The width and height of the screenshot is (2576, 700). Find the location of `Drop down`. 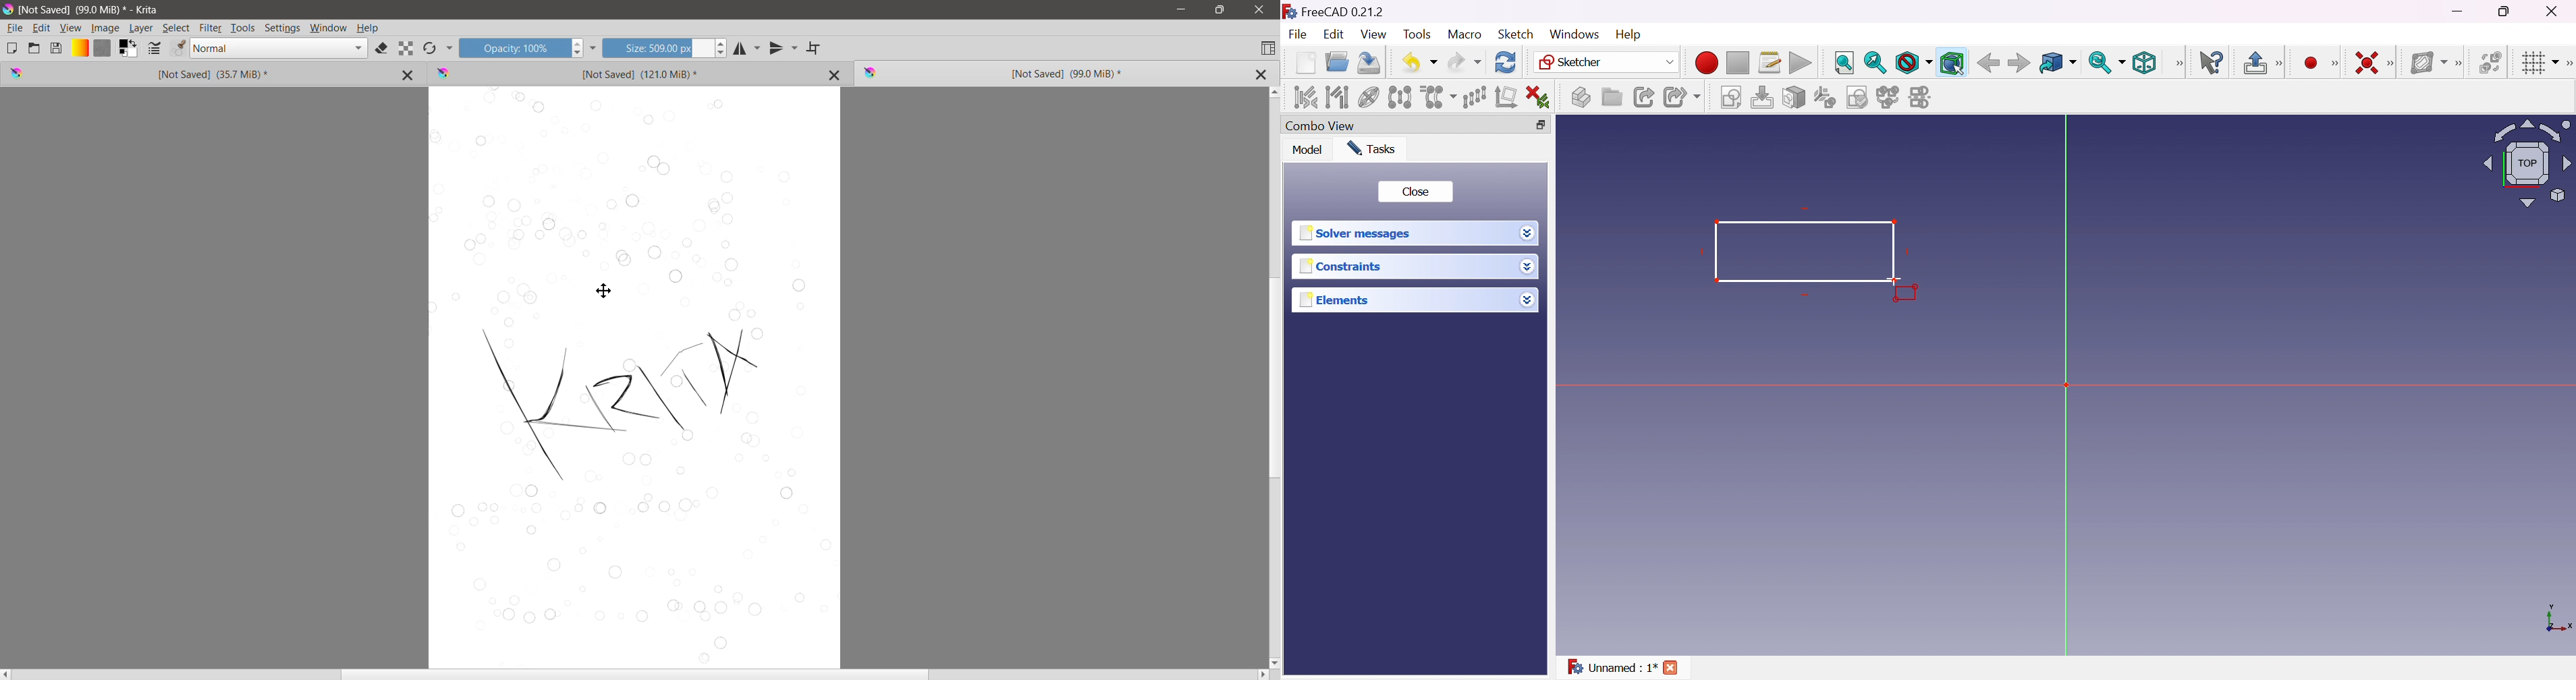

Drop down is located at coordinates (1527, 266).